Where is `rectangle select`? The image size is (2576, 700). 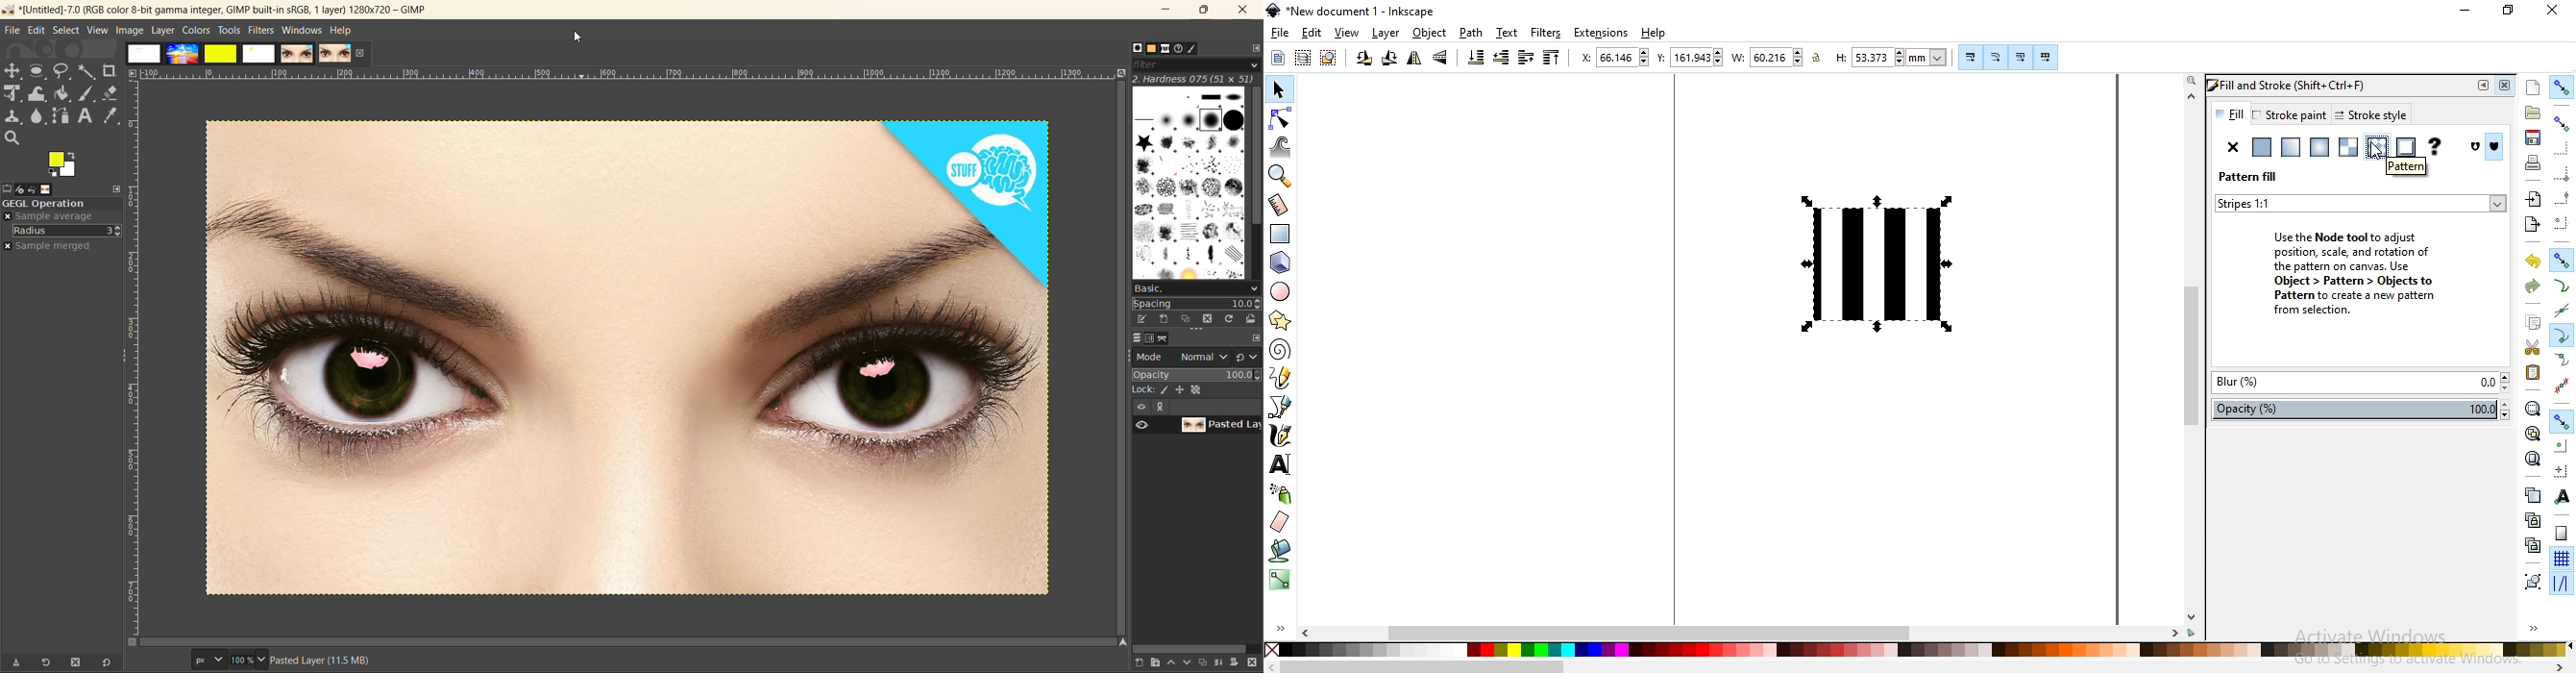 rectangle select is located at coordinates (39, 71).